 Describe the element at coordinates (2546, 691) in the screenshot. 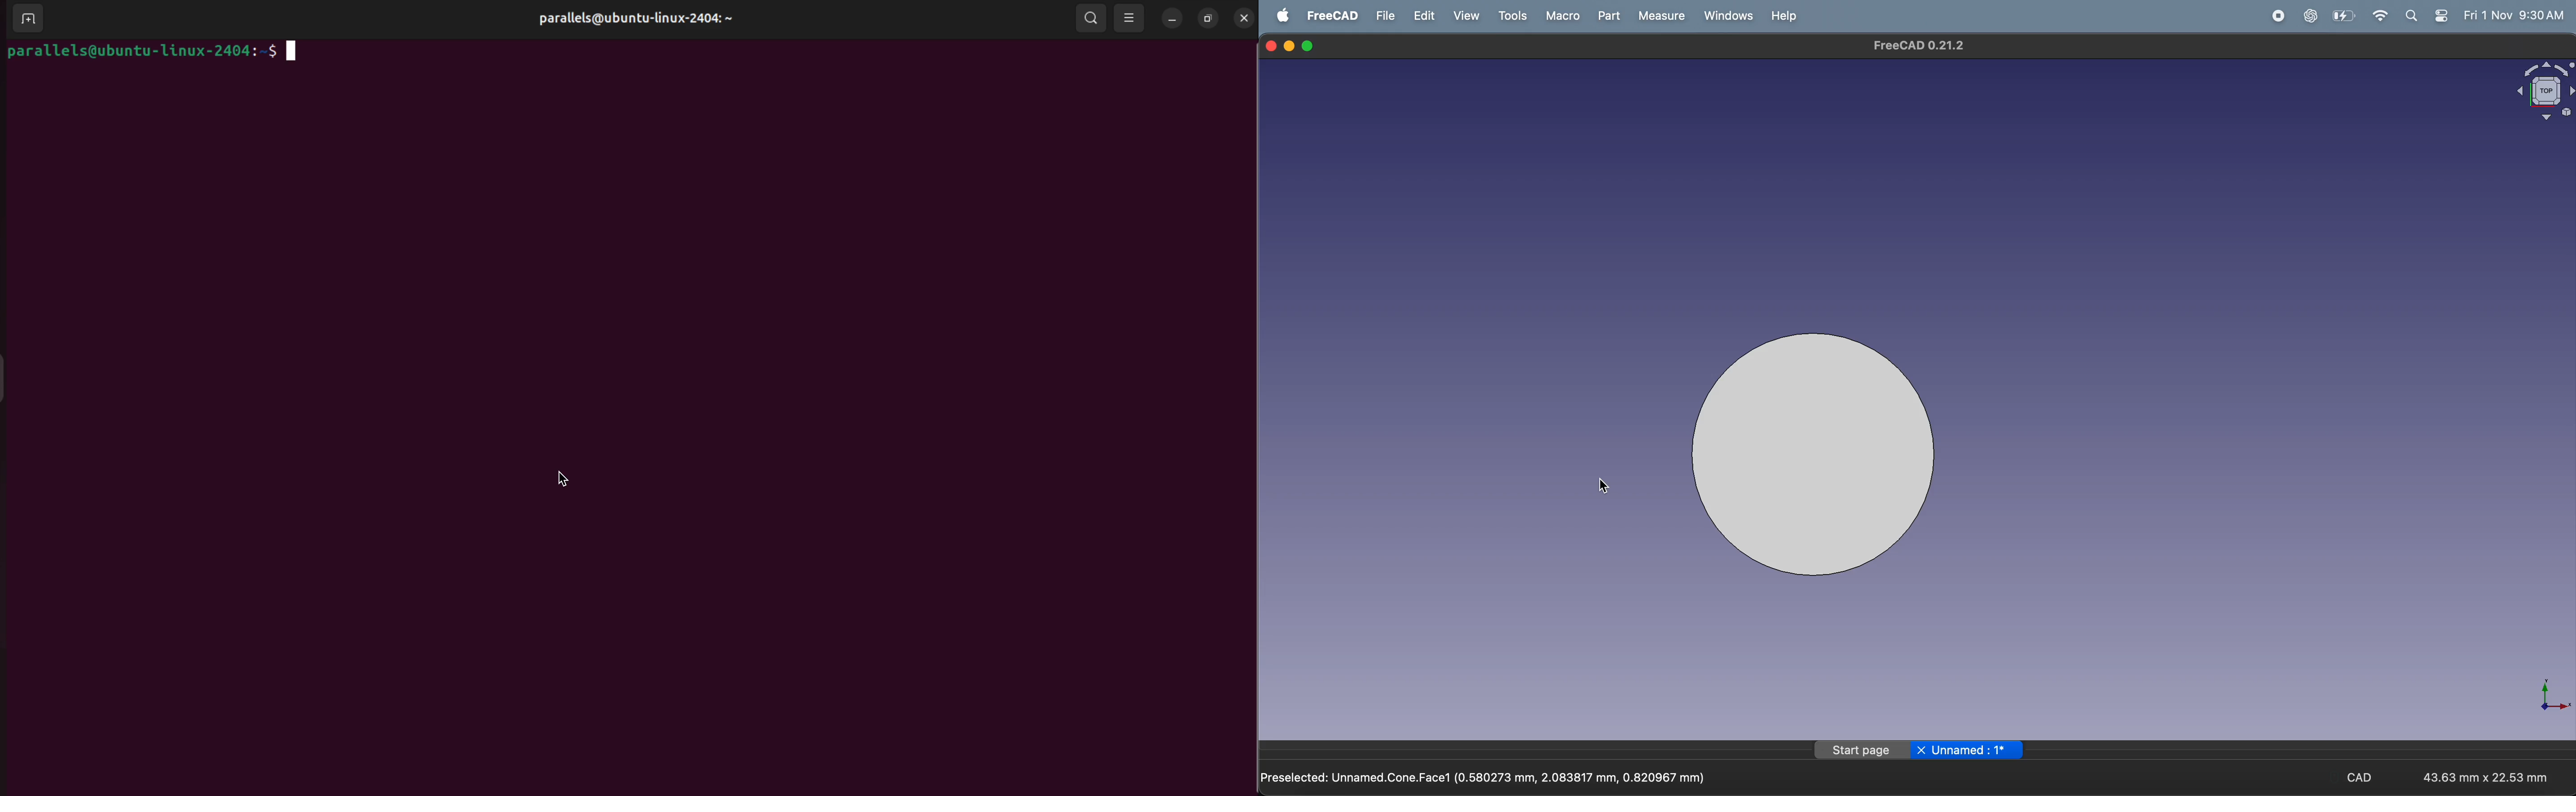

I see `Axis` at that location.